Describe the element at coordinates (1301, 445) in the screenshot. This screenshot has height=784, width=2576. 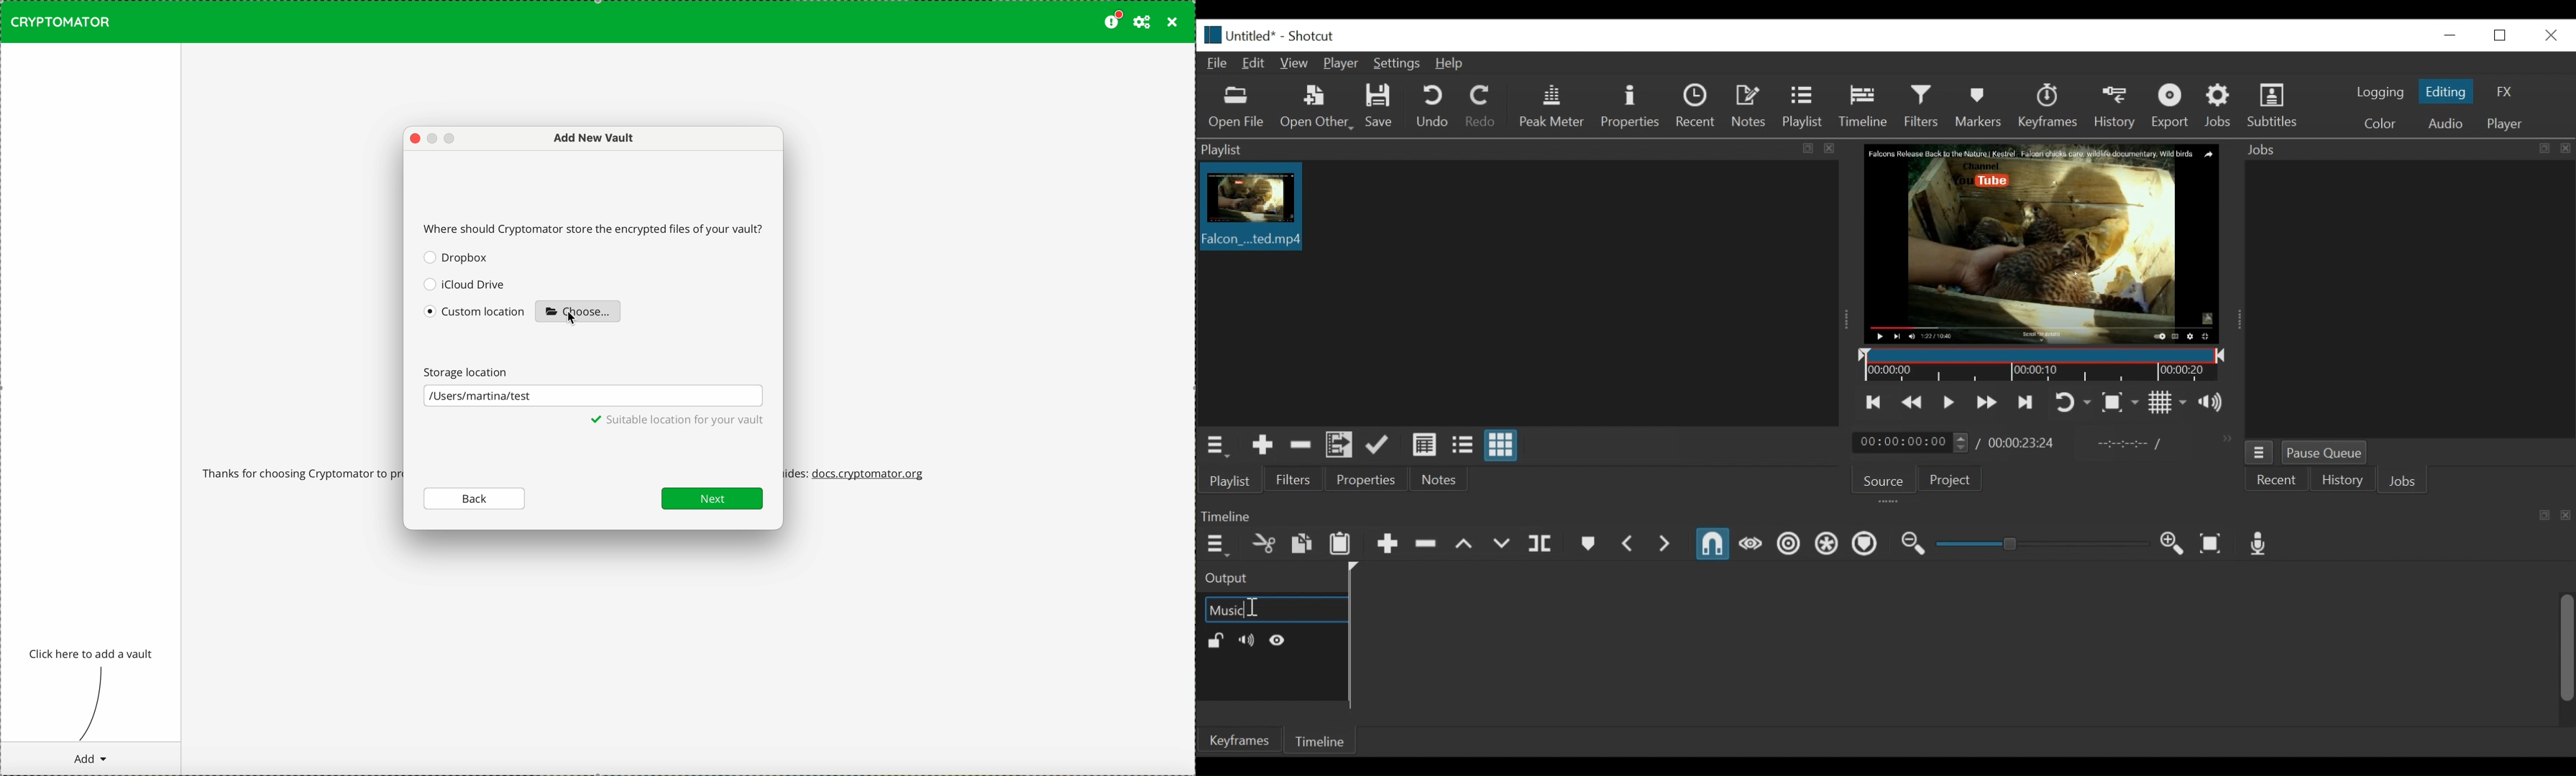
I see `Remove cut` at that location.